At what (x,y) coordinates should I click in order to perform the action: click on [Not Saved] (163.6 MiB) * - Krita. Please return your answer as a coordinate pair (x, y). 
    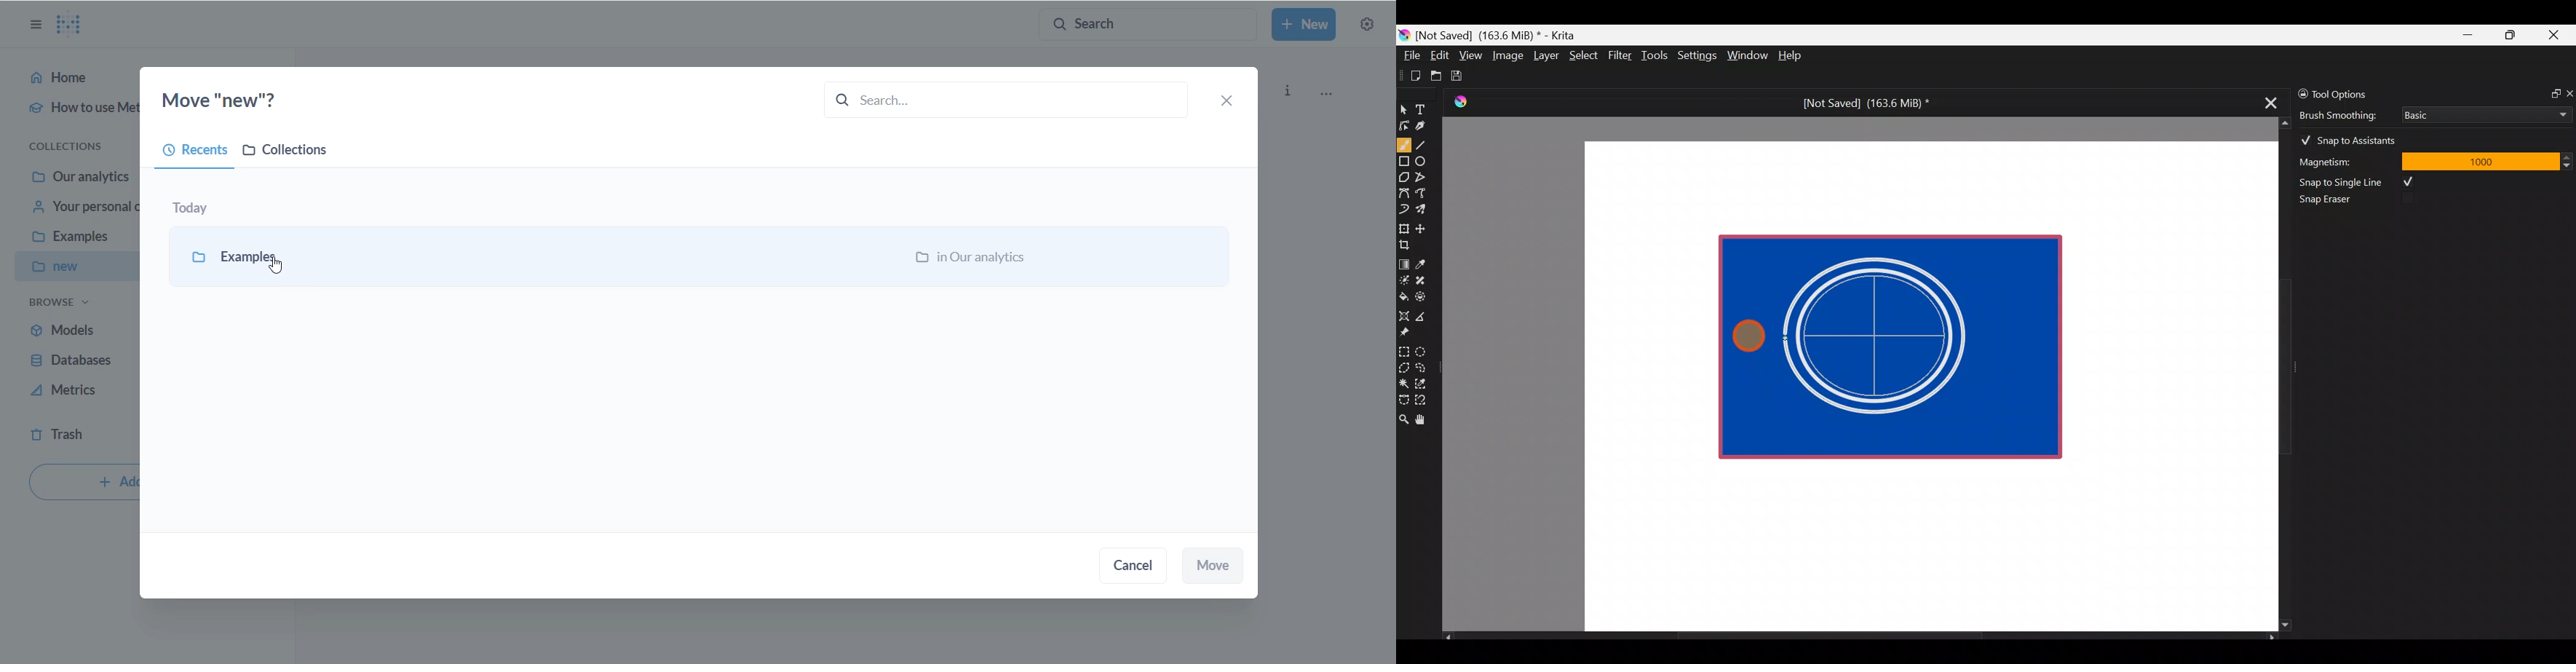
    Looking at the image, I should click on (1502, 34).